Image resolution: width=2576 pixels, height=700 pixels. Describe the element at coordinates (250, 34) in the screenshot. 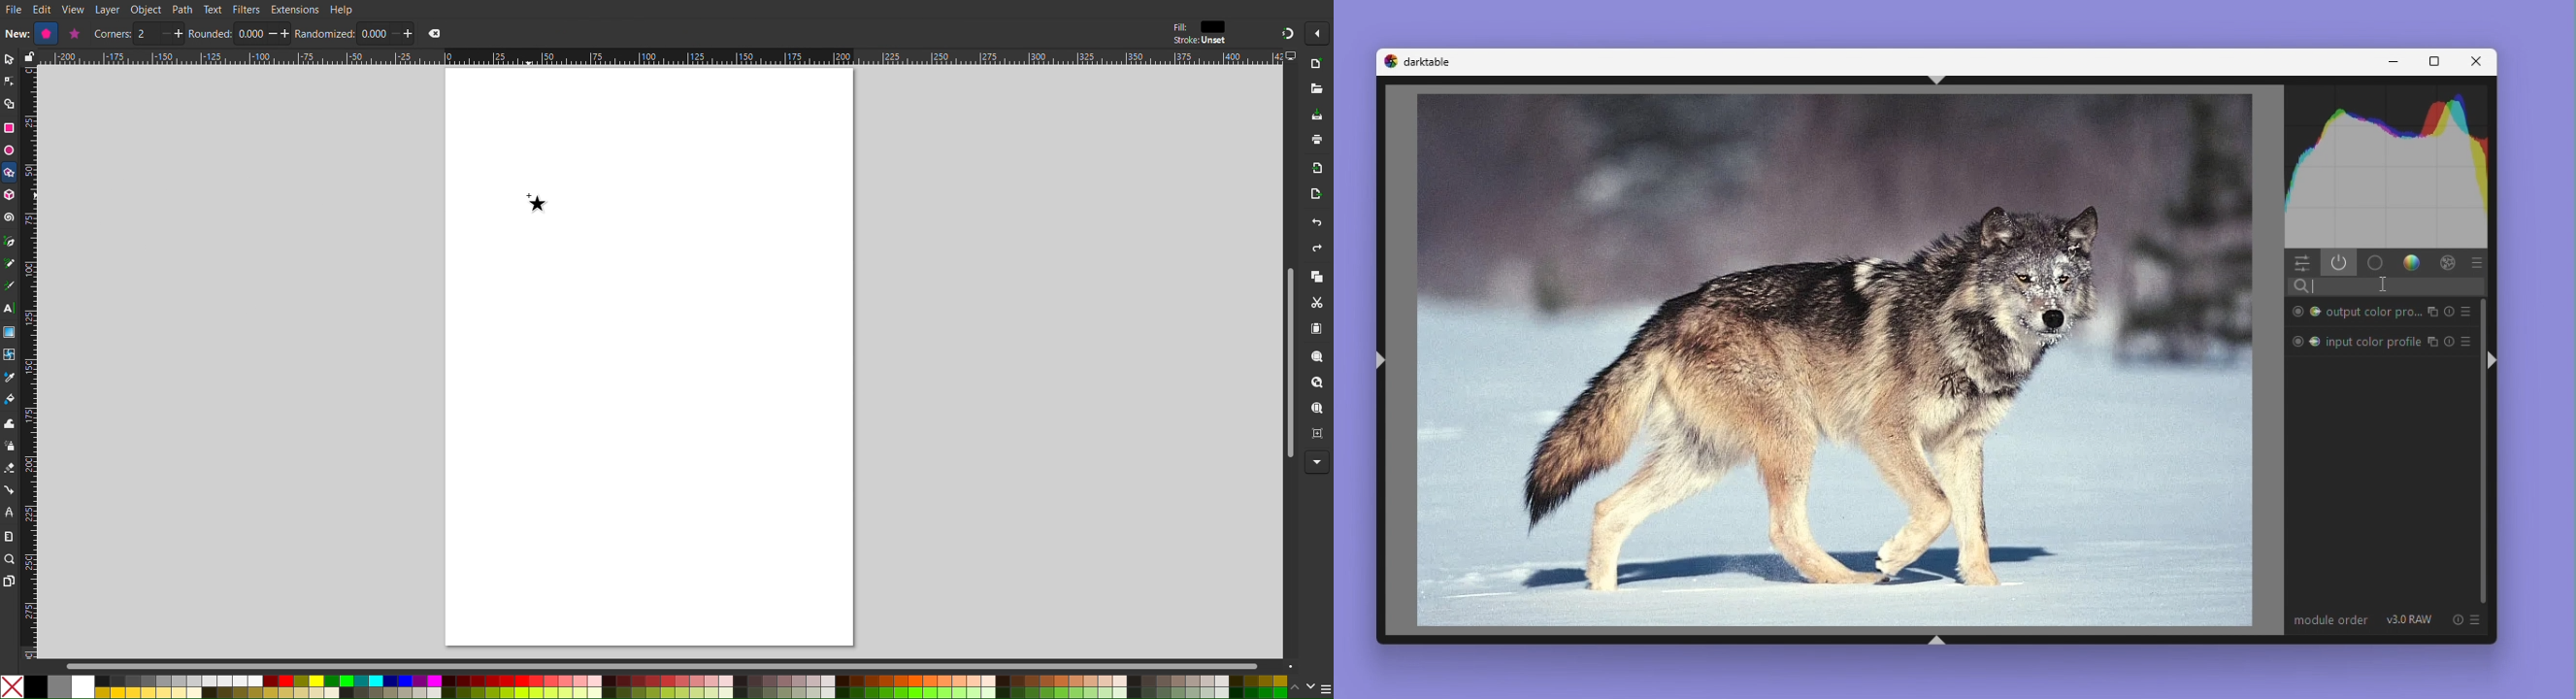

I see `0` at that location.